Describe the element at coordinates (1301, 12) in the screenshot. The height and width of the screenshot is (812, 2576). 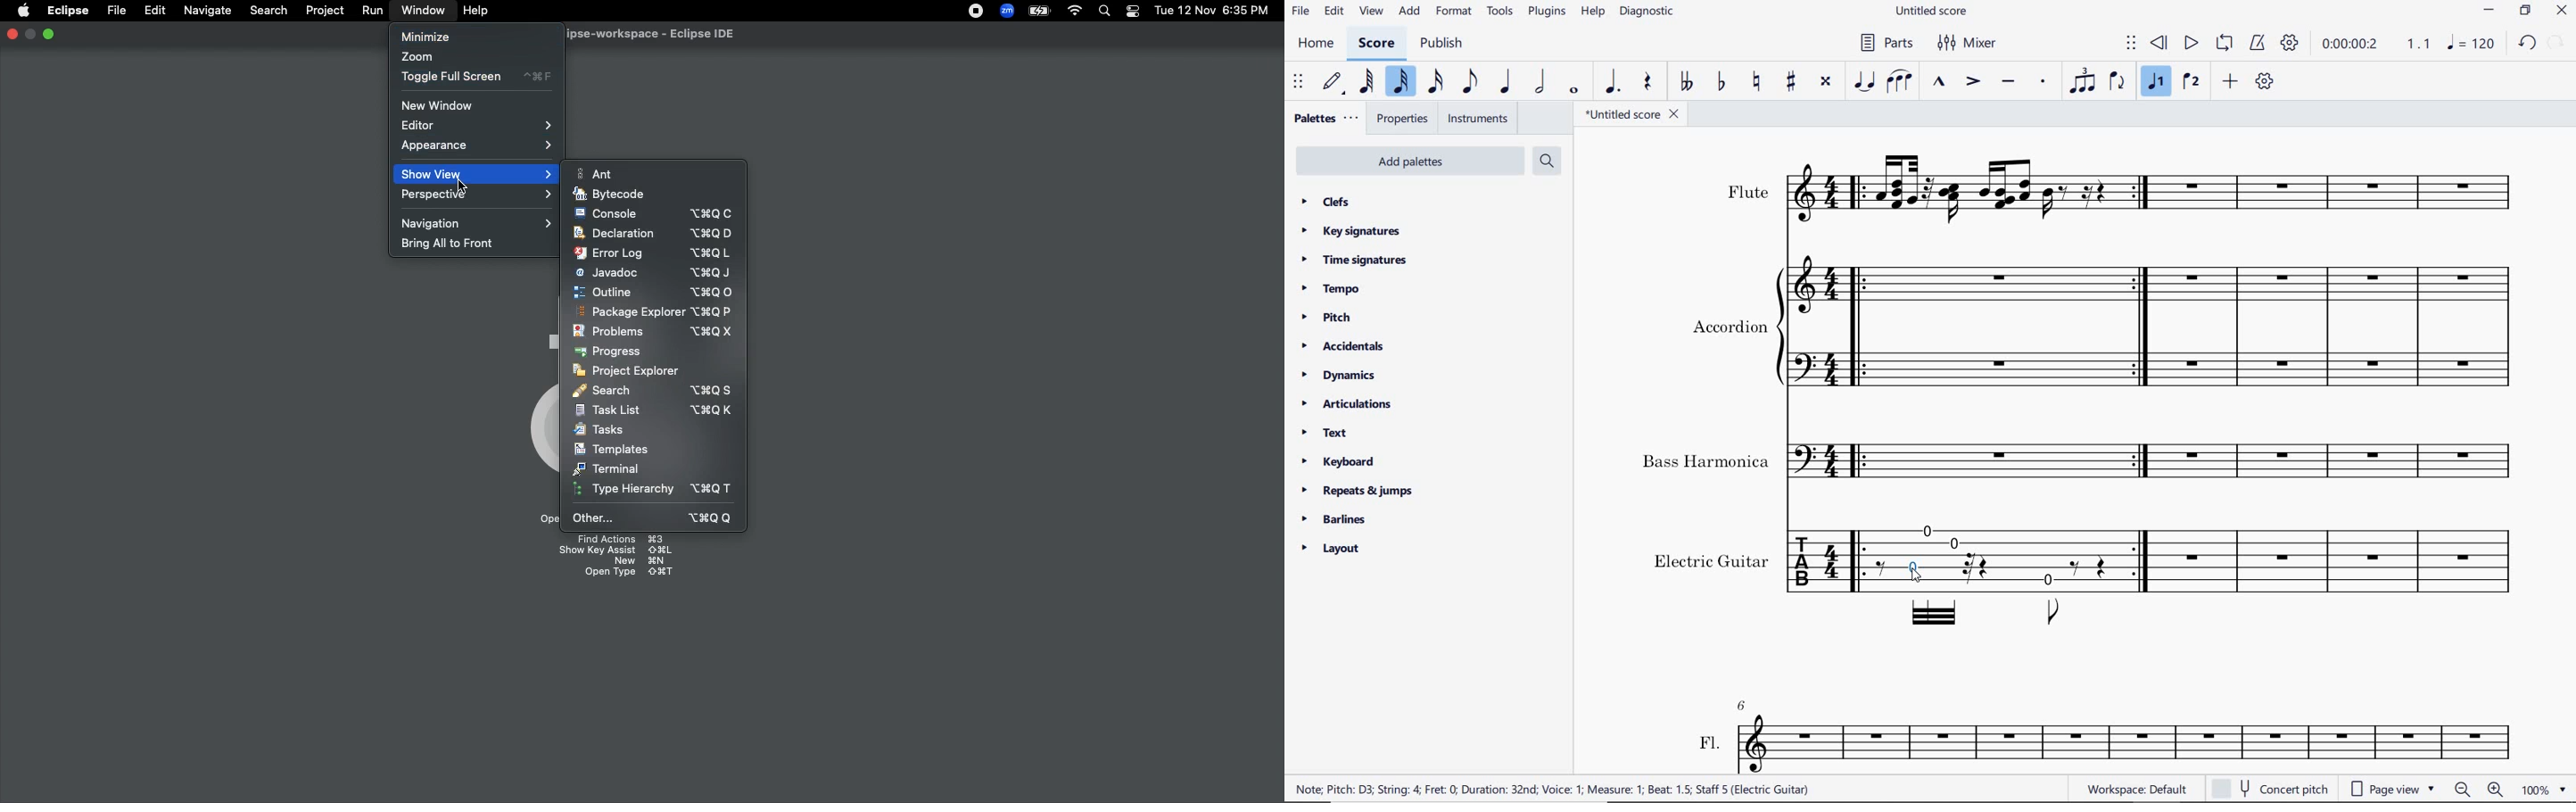
I see `file` at that location.